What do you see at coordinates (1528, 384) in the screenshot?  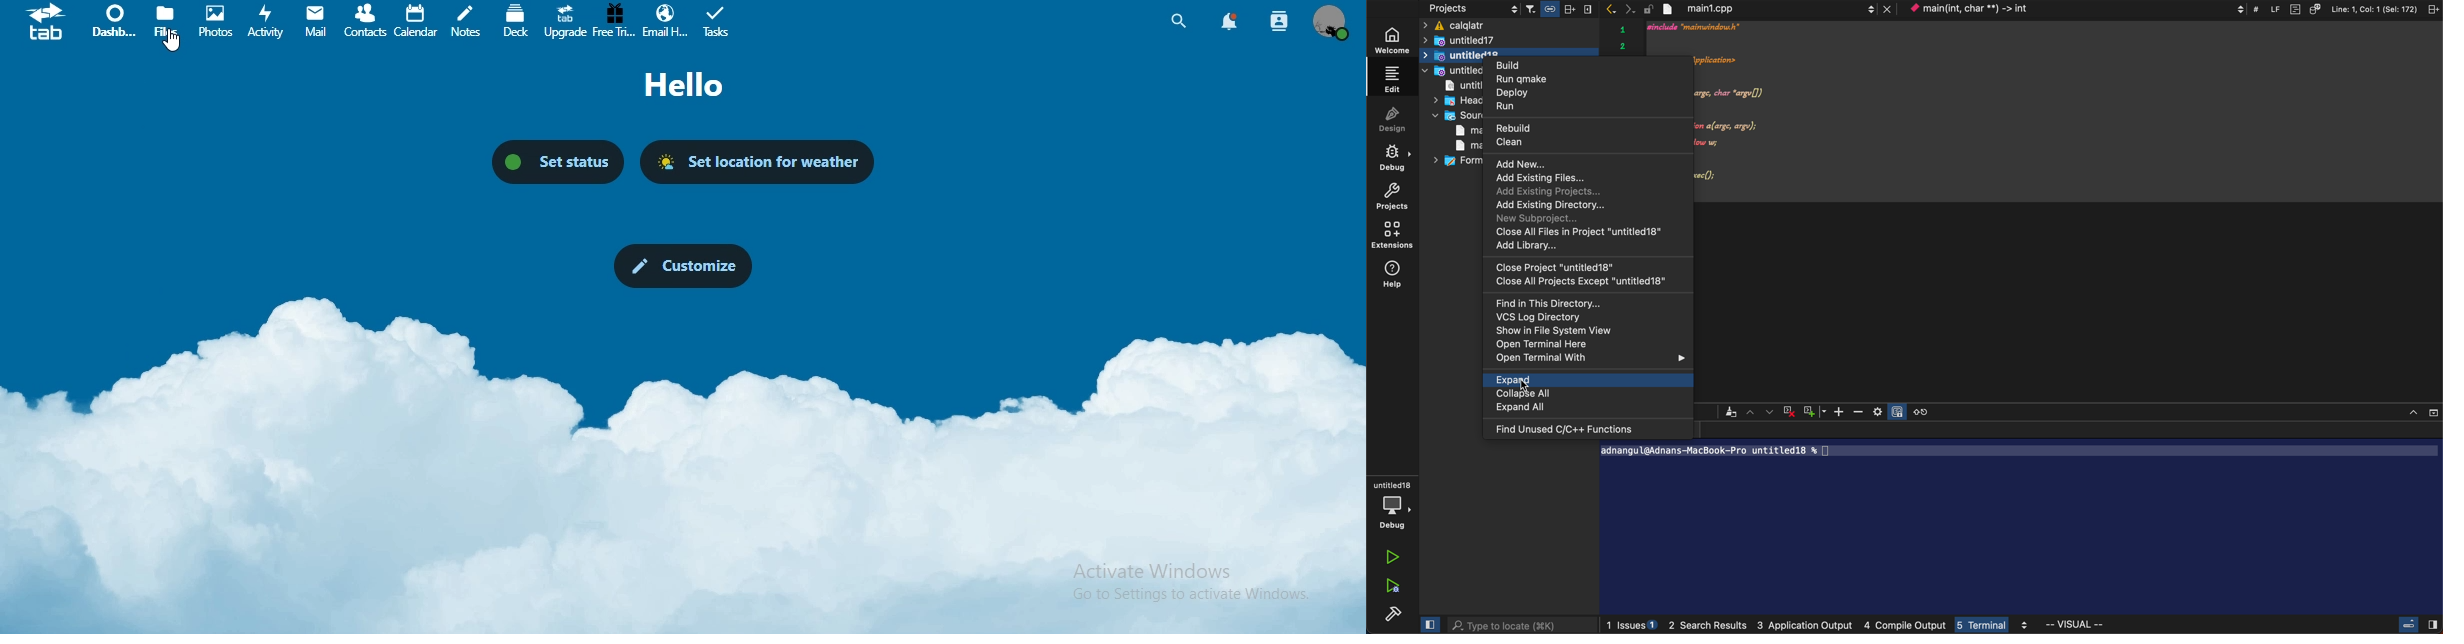 I see `cursor` at bounding box center [1528, 384].